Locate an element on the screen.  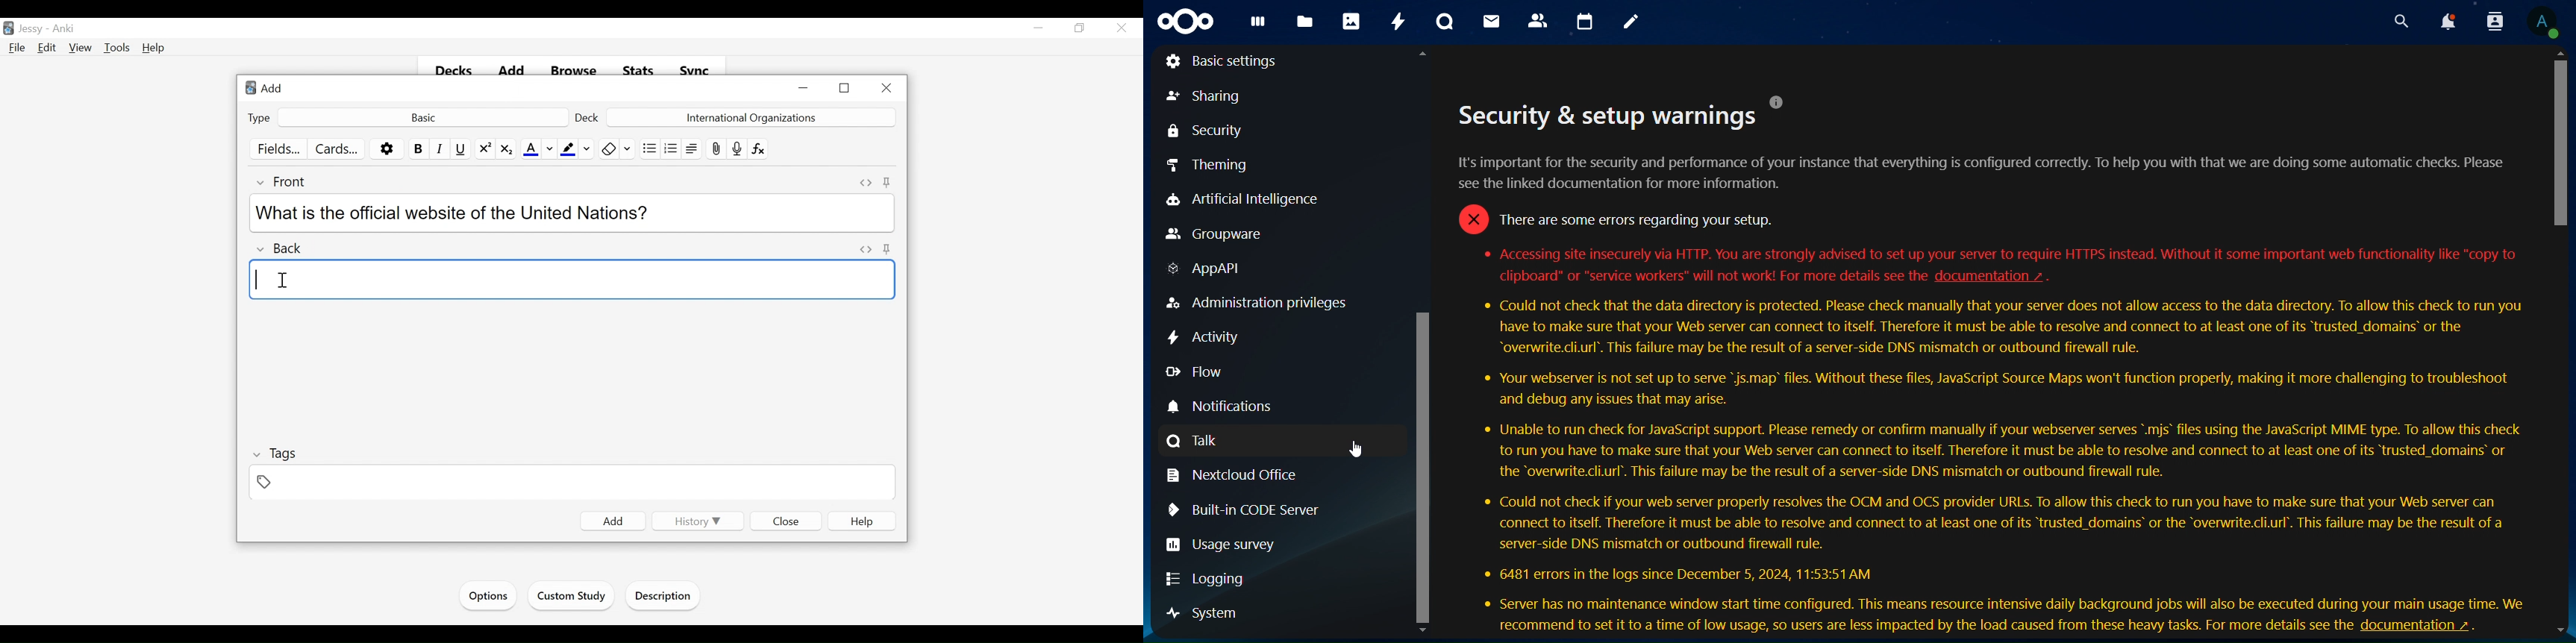
Restore is located at coordinates (1082, 27).